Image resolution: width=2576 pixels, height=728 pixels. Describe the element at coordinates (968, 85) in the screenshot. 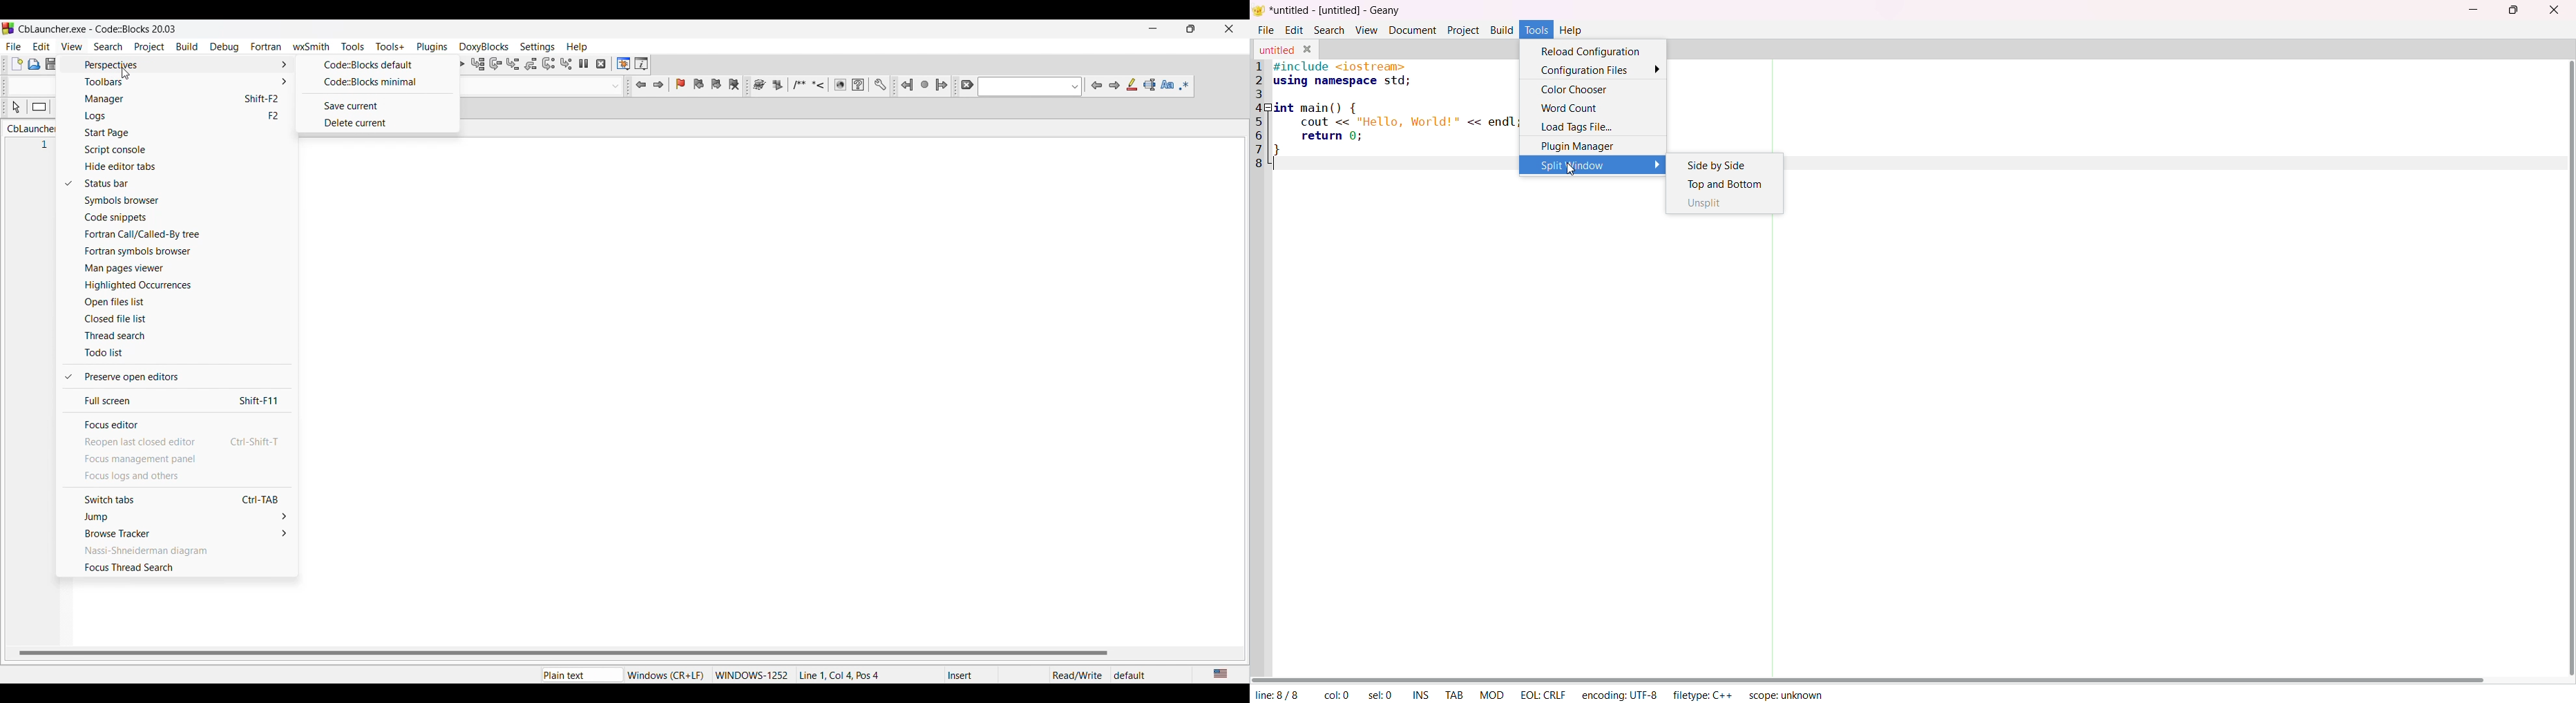

I see `Clear` at that location.